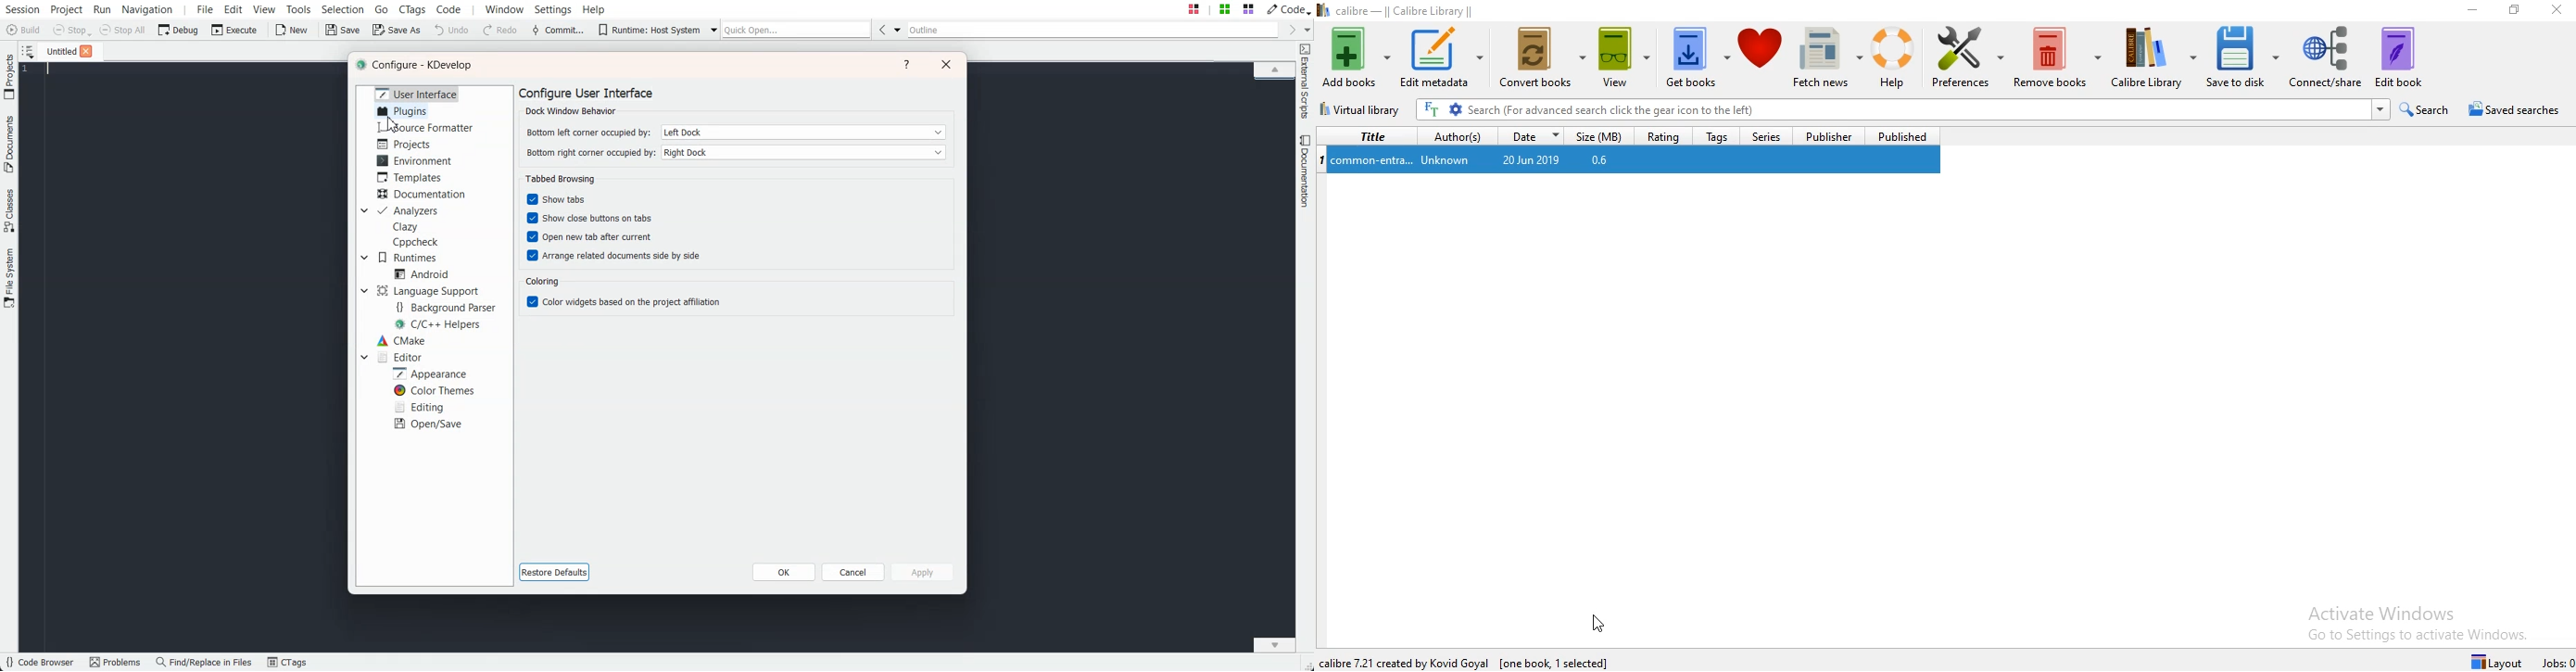 The height and width of the screenshot is (672, 2576). I want to click on Find/Replace in files, so click(205, 662).